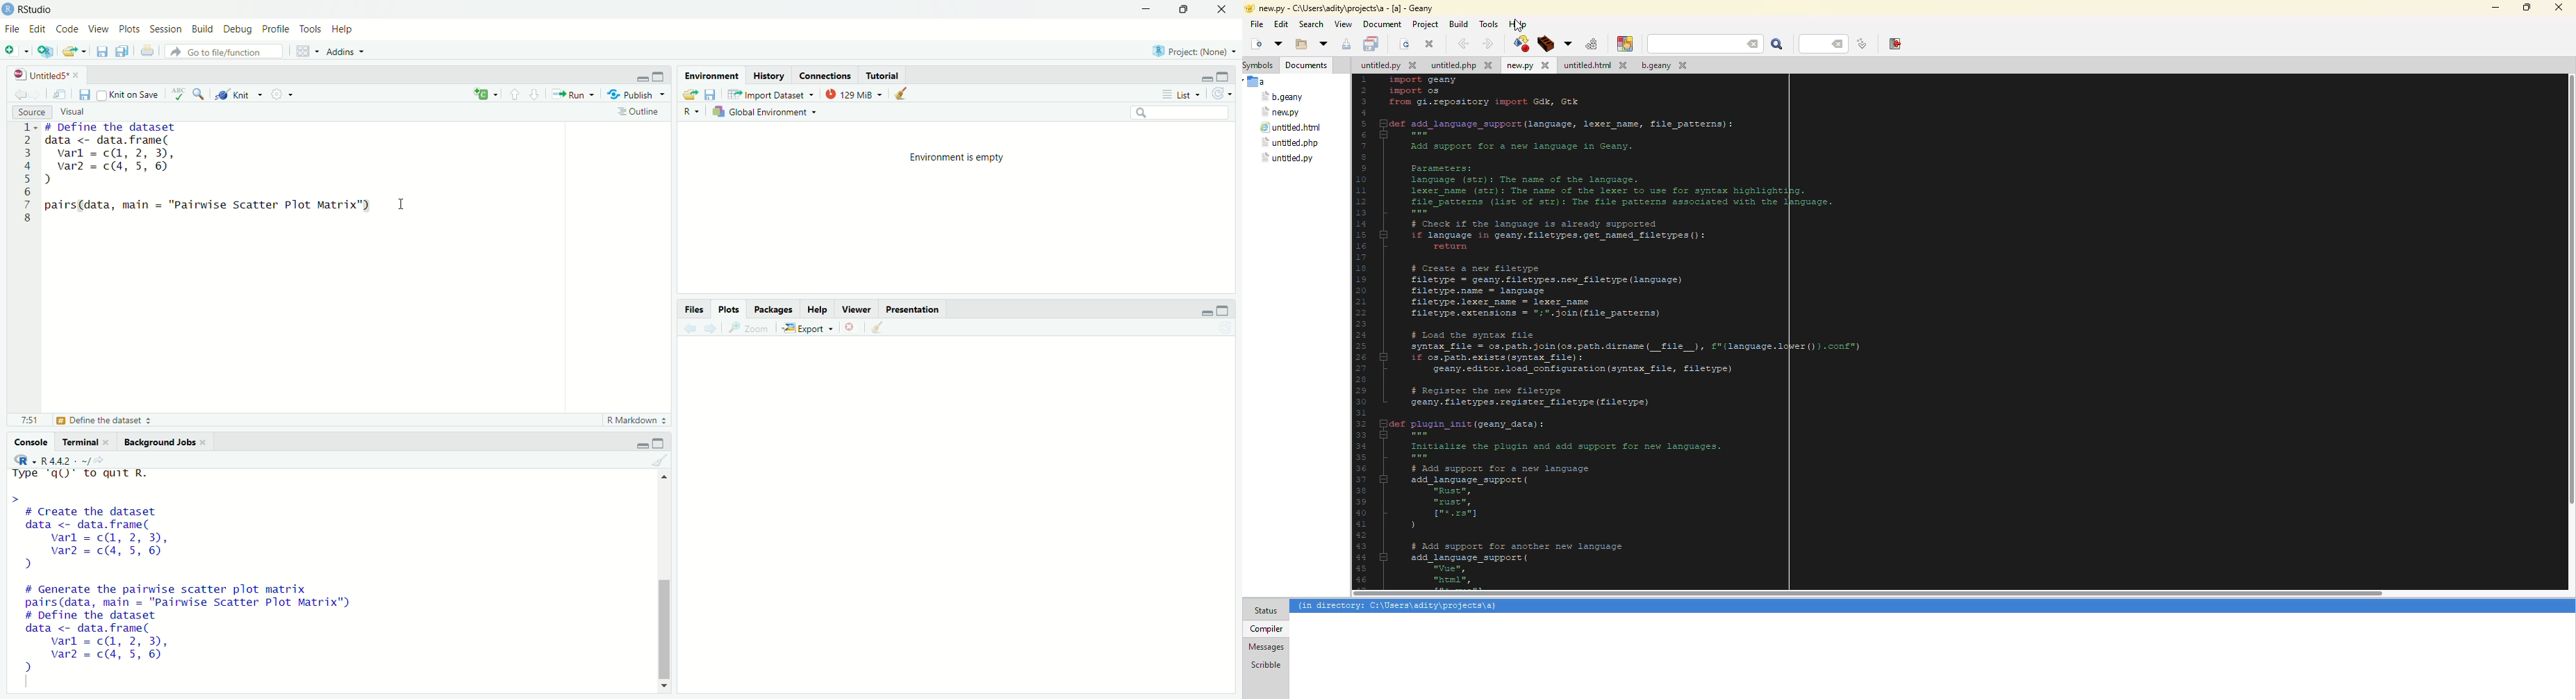  Describe the element at coordinates (76, 113) in the screenshot. I see `Visual` at that location.